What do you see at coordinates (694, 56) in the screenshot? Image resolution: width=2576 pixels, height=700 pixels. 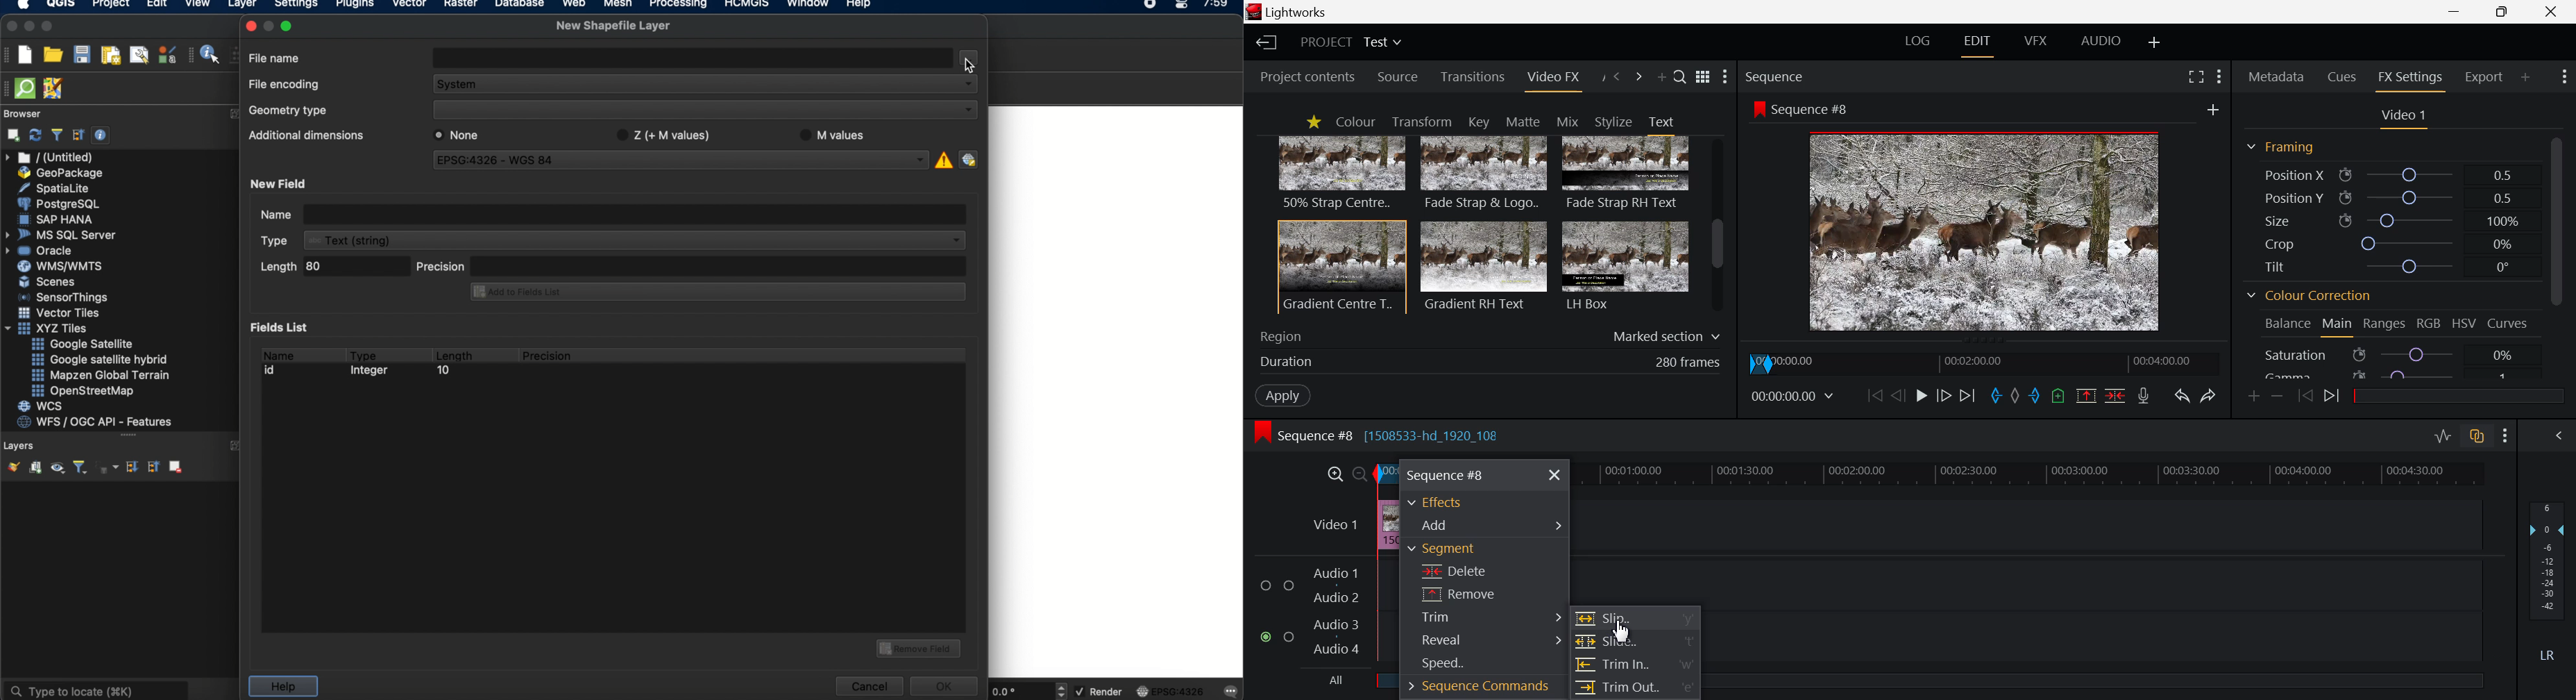 I see `file name text box` at bounding box center [694, 56].